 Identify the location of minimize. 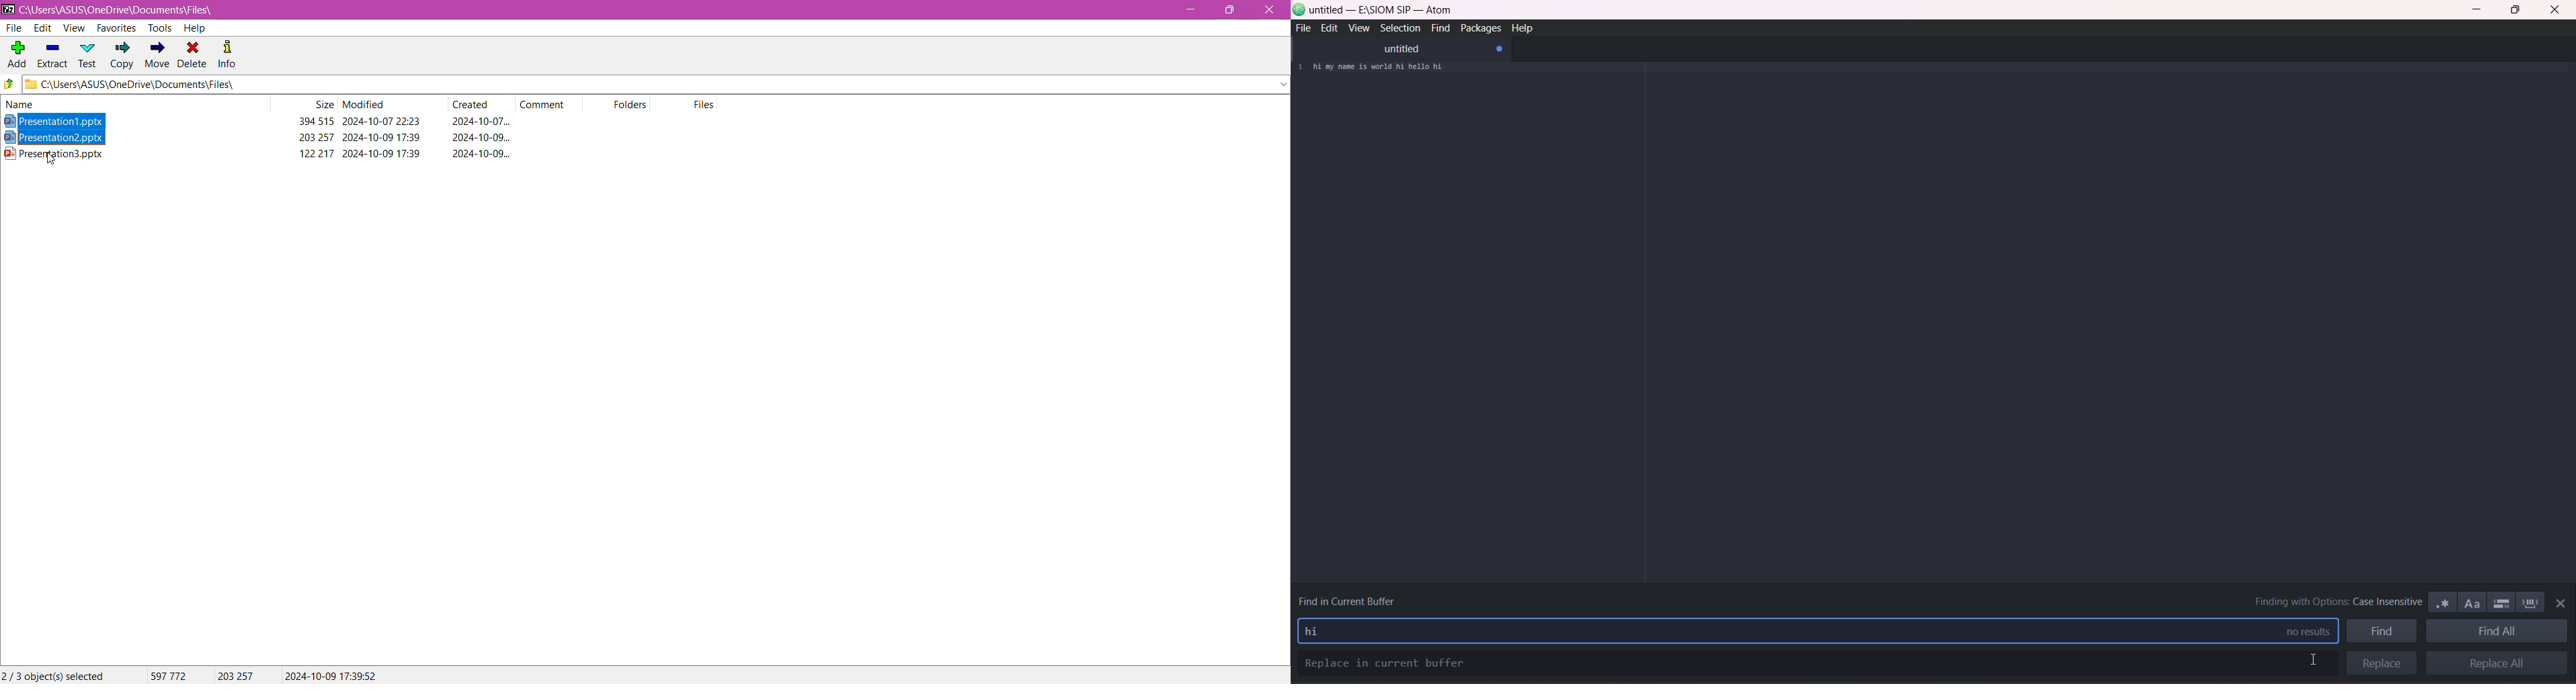
(2481, 11).